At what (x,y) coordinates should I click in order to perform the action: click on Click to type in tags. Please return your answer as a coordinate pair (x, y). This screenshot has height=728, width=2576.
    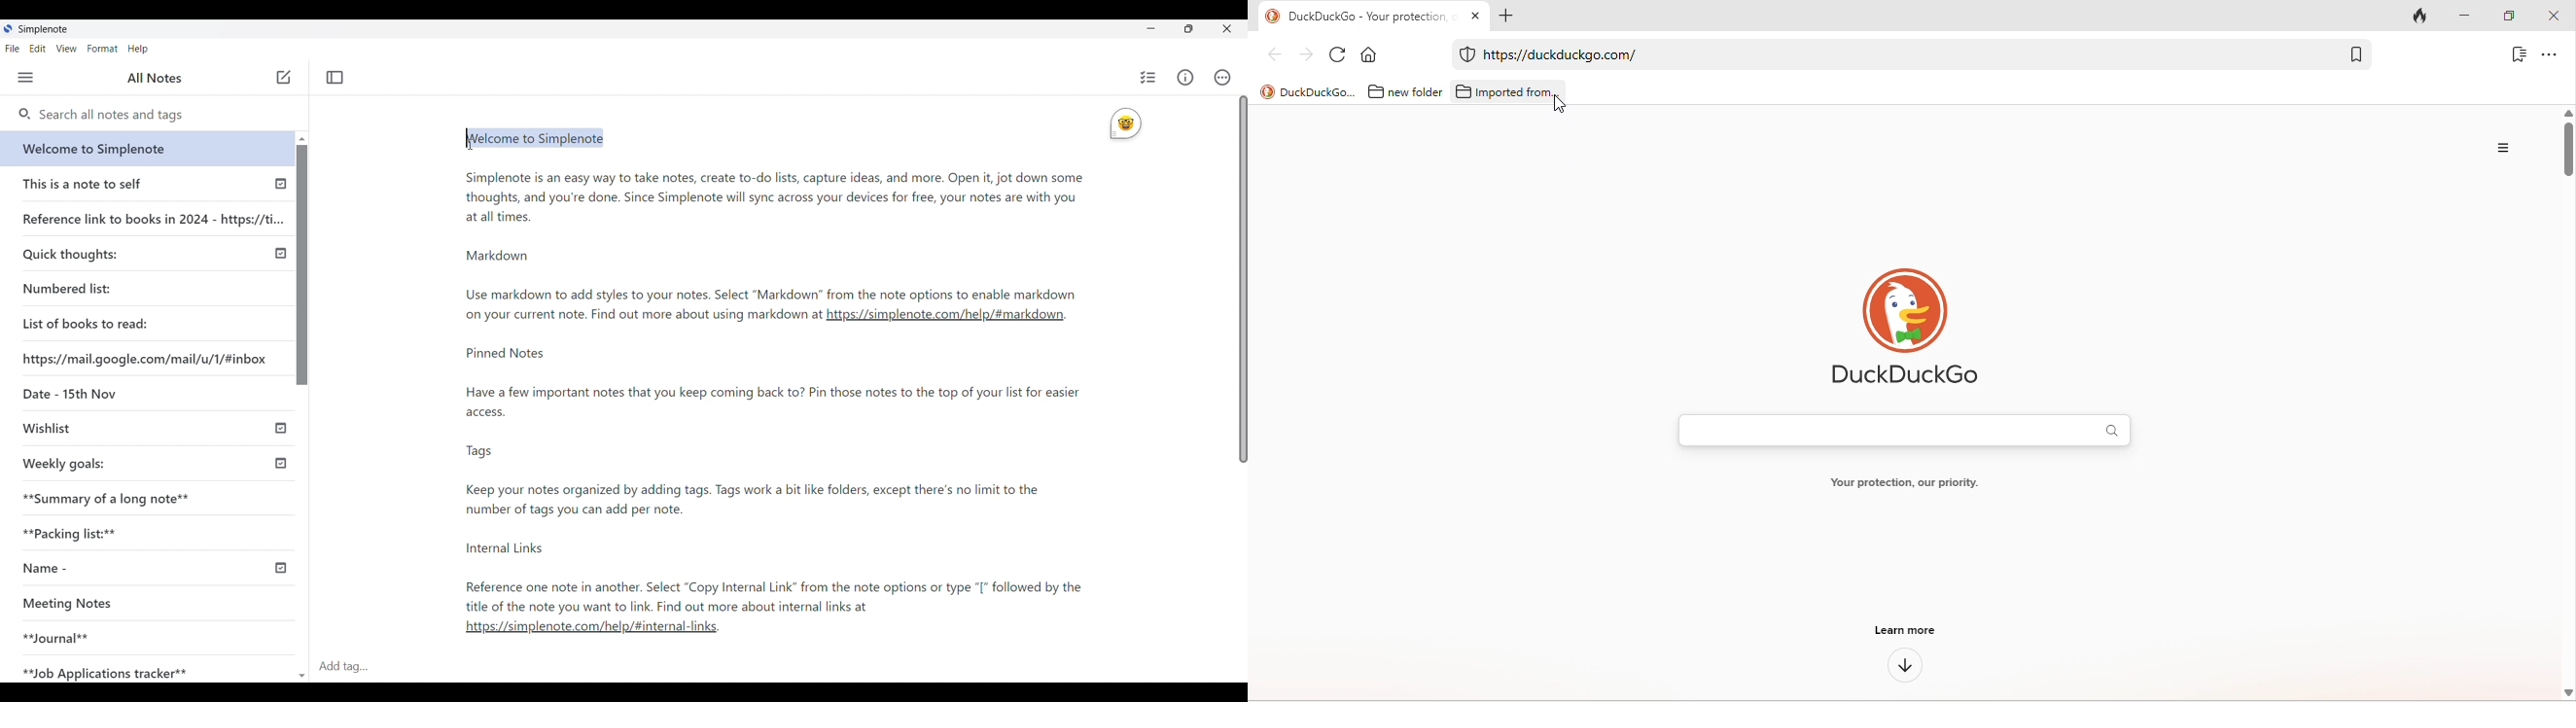
    Looking at the image, I should click on (779, 667).